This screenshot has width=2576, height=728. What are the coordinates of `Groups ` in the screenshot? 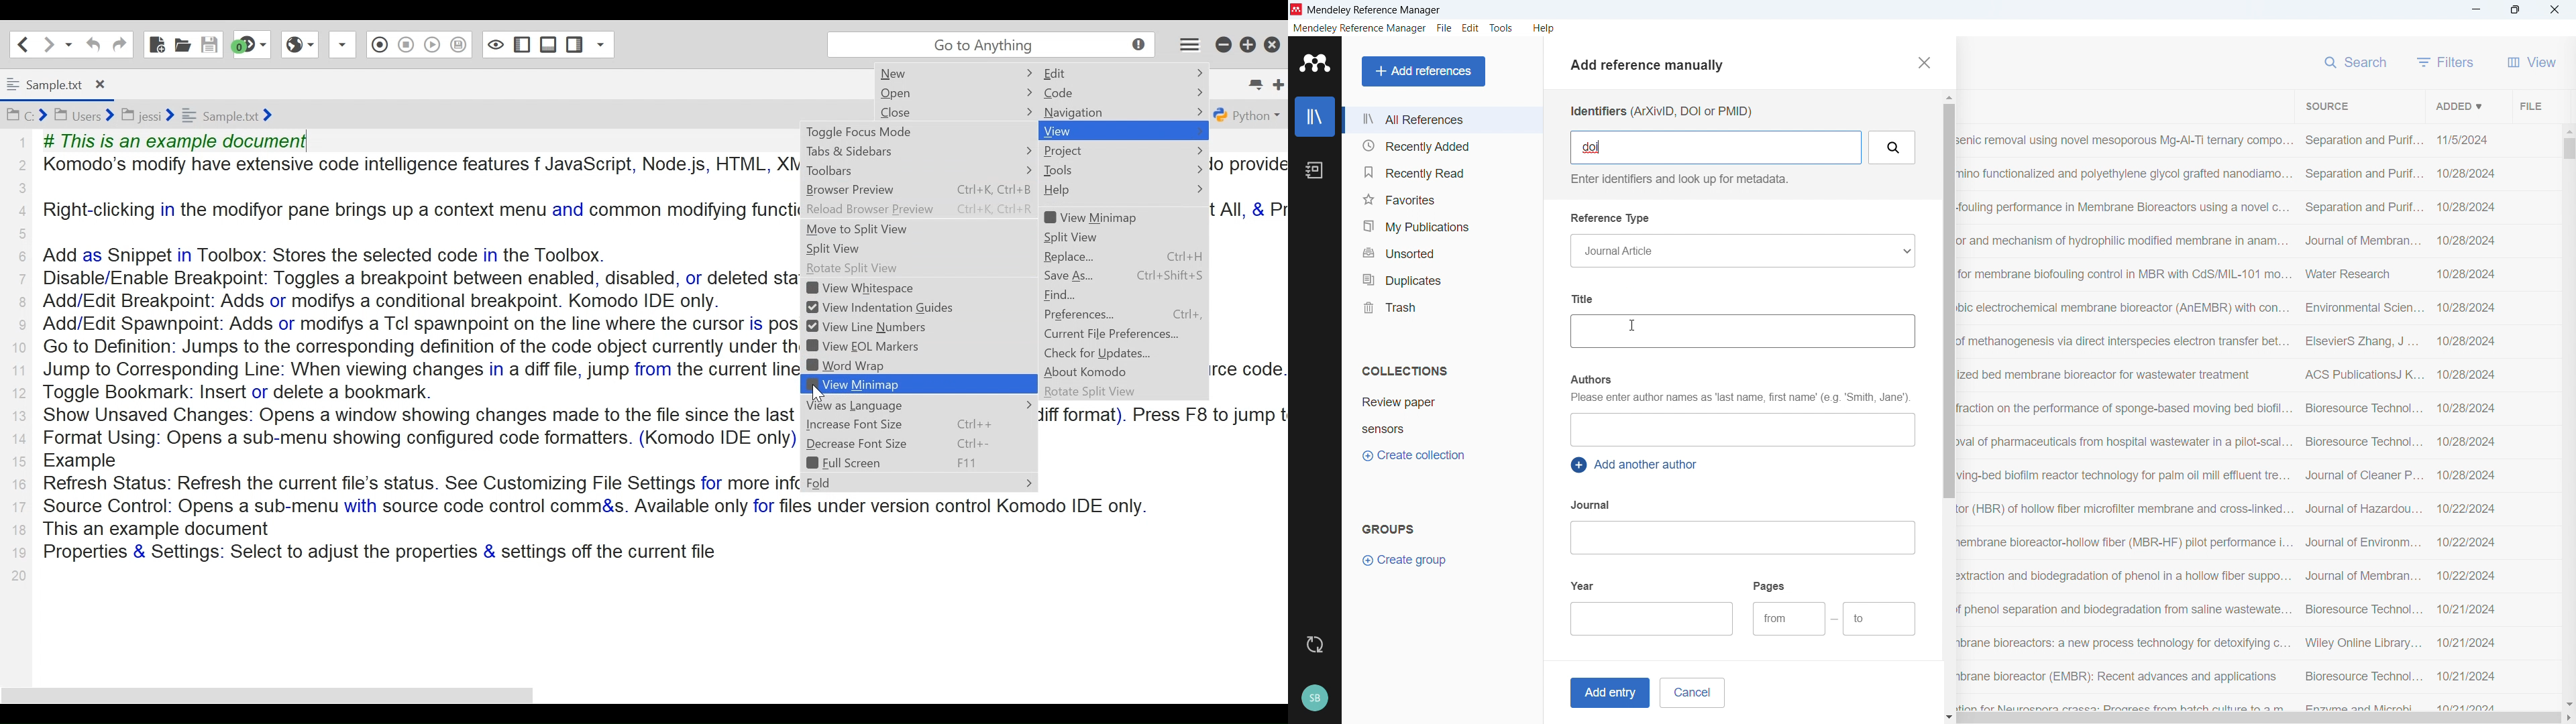 It's located at (1389, 528).